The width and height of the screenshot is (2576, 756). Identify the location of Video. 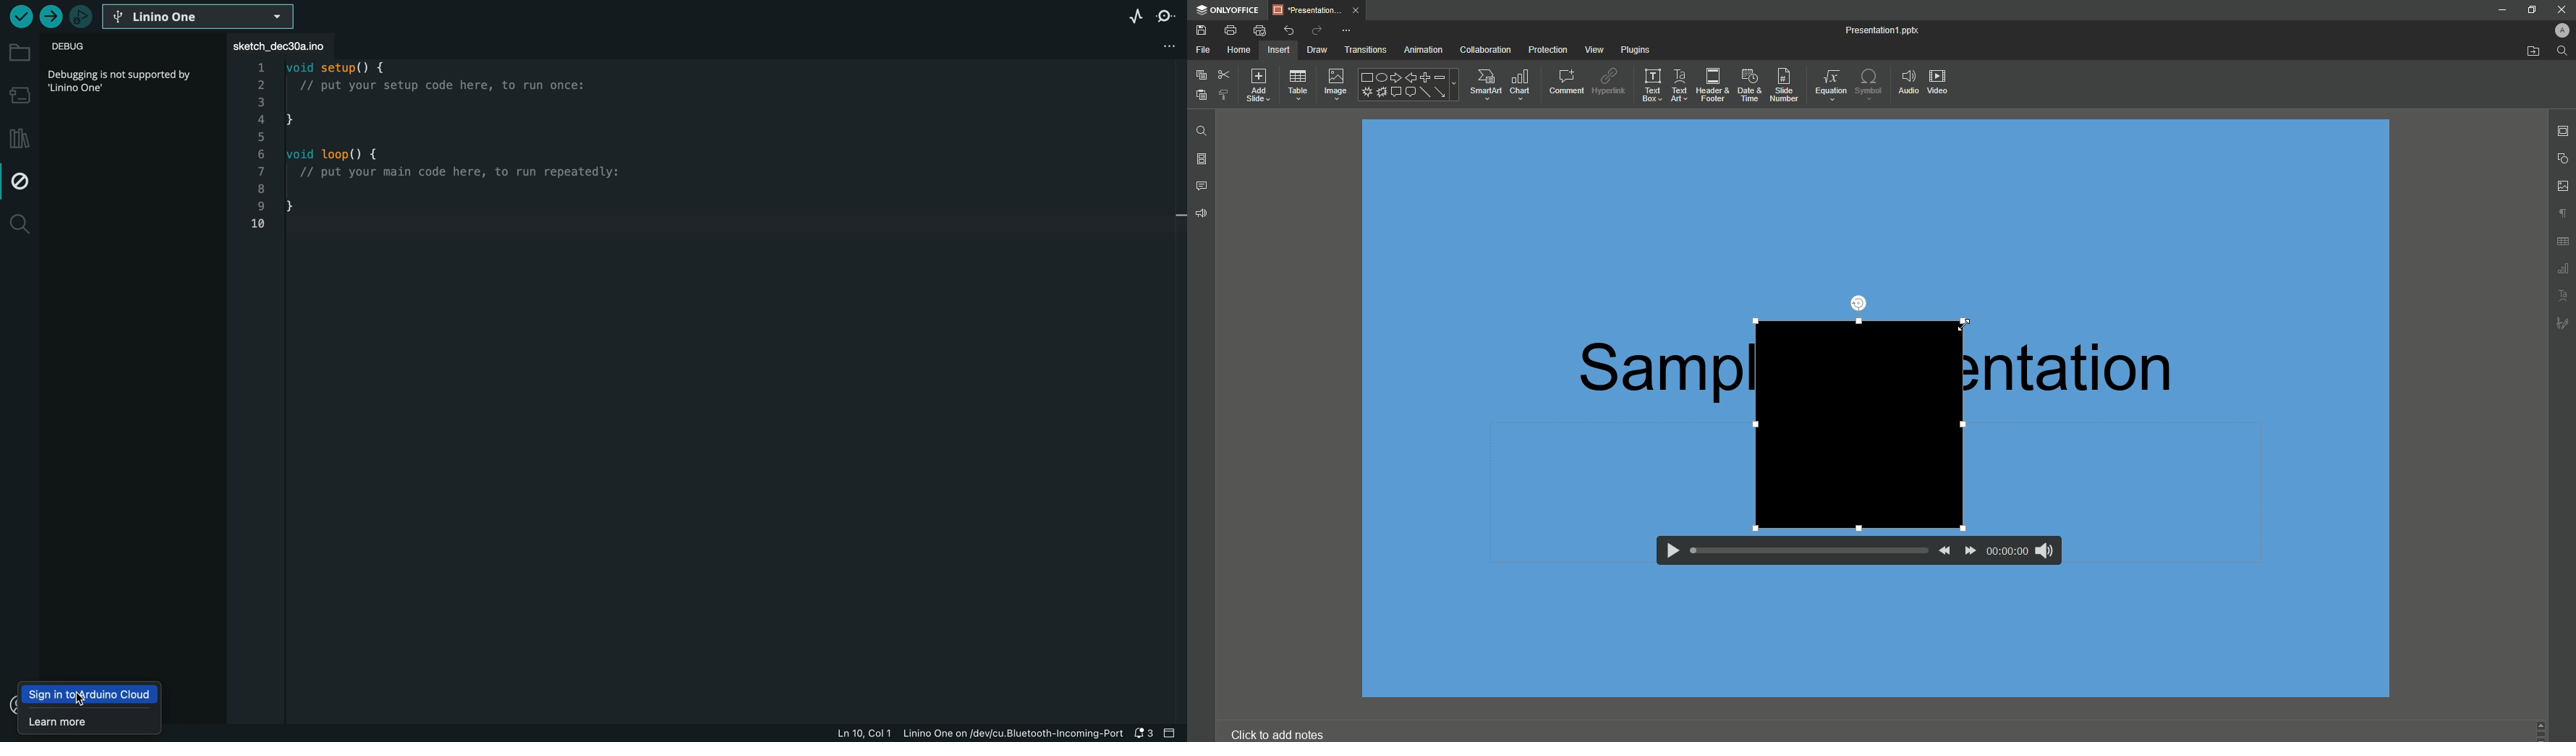
(1939, 82).